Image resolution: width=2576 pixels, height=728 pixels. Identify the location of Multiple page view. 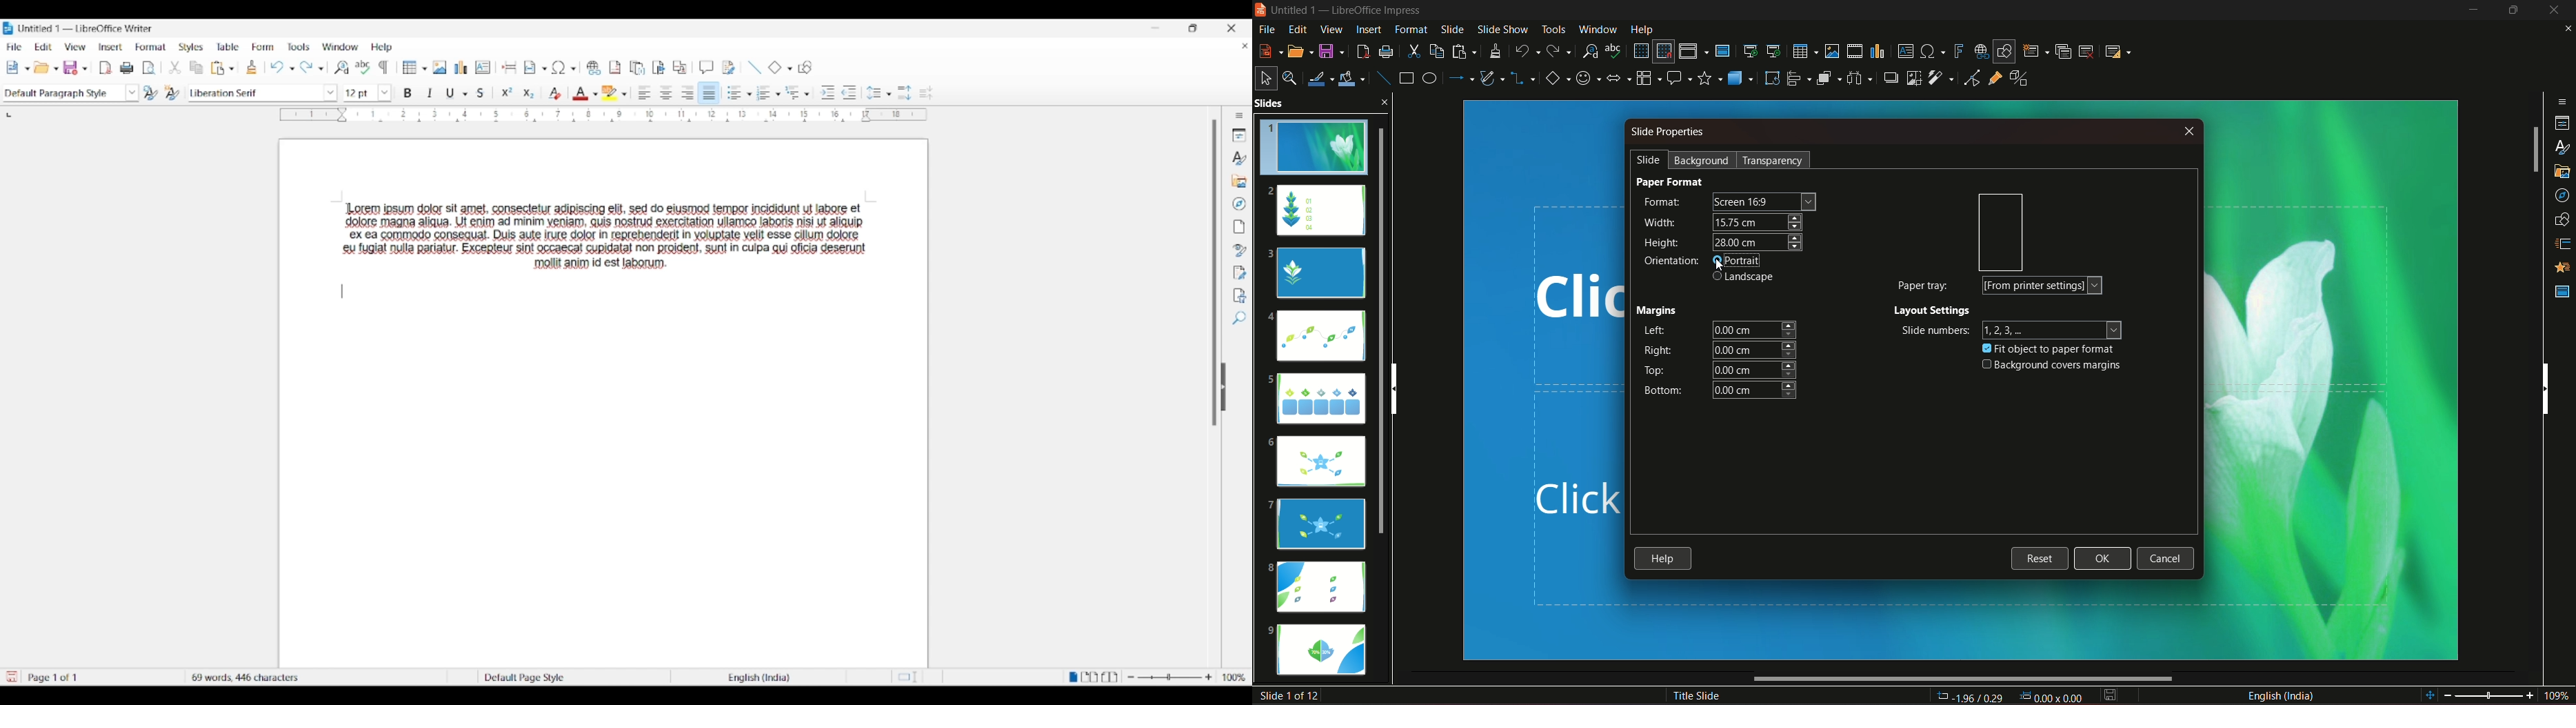
(1091, 677).